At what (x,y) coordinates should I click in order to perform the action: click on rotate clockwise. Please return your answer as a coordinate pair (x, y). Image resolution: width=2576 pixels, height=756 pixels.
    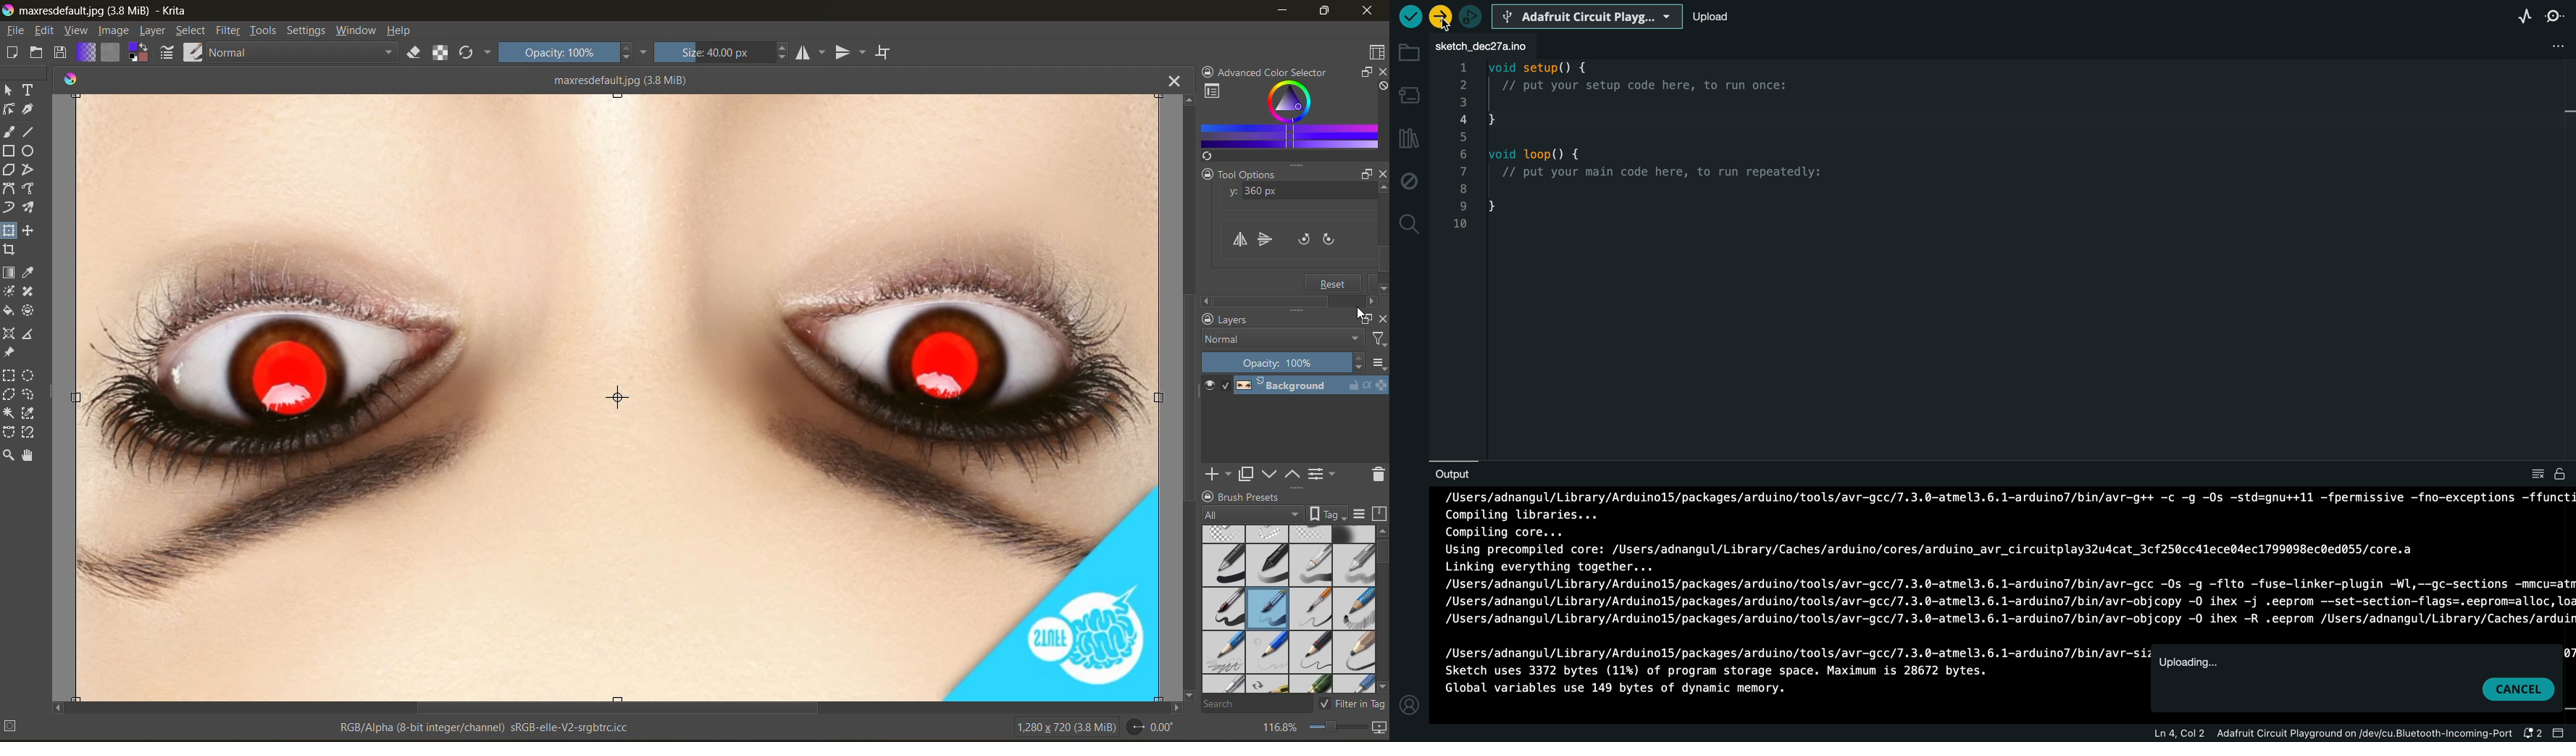
    Looking at the image, I should click on (1327, 240).